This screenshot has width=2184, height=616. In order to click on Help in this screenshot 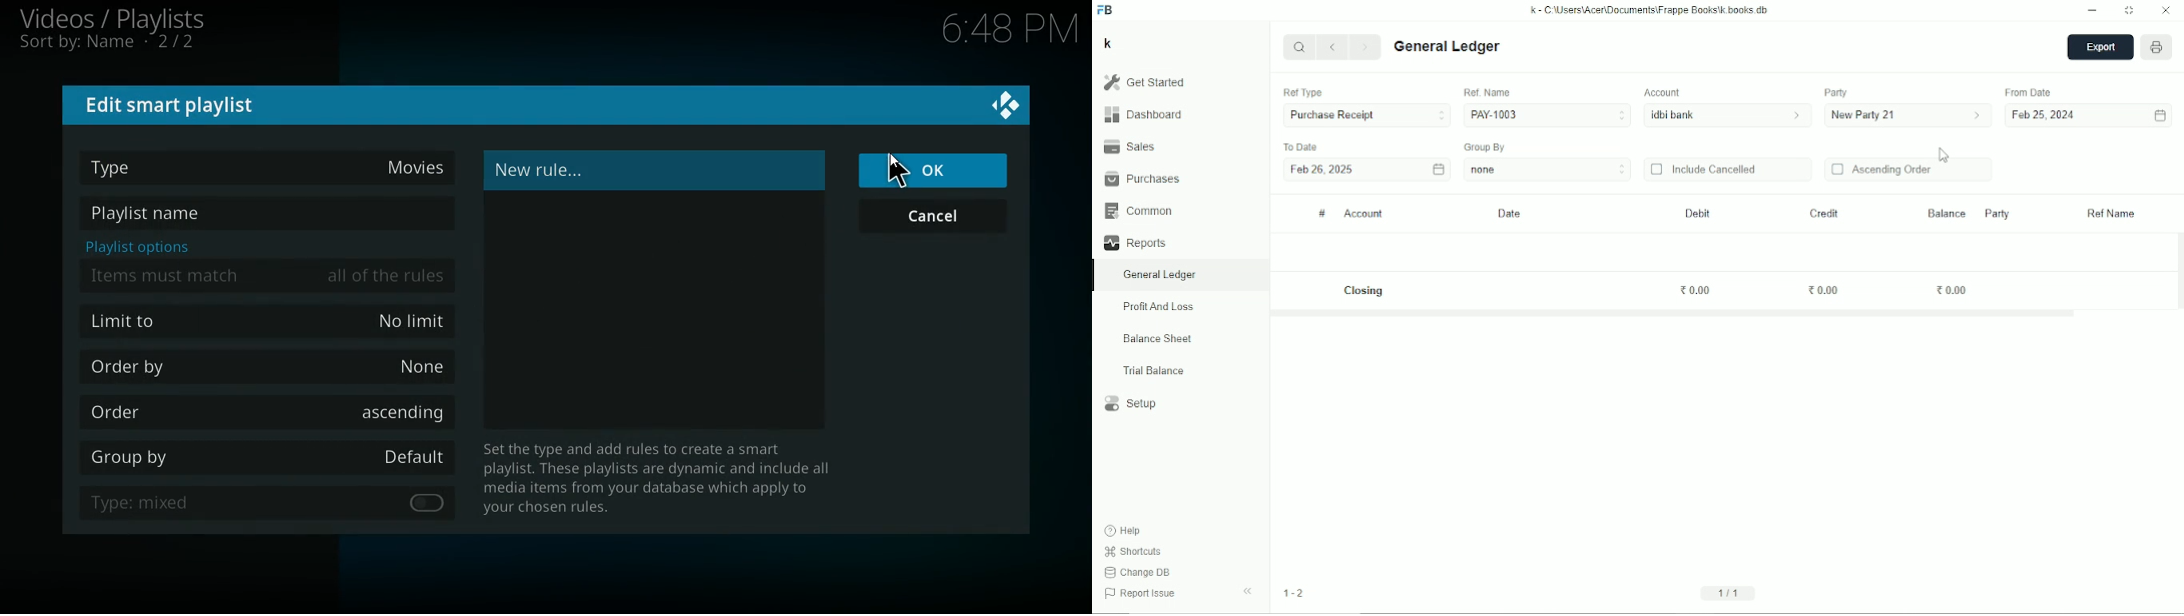, I will do `click(1125, 531)`.